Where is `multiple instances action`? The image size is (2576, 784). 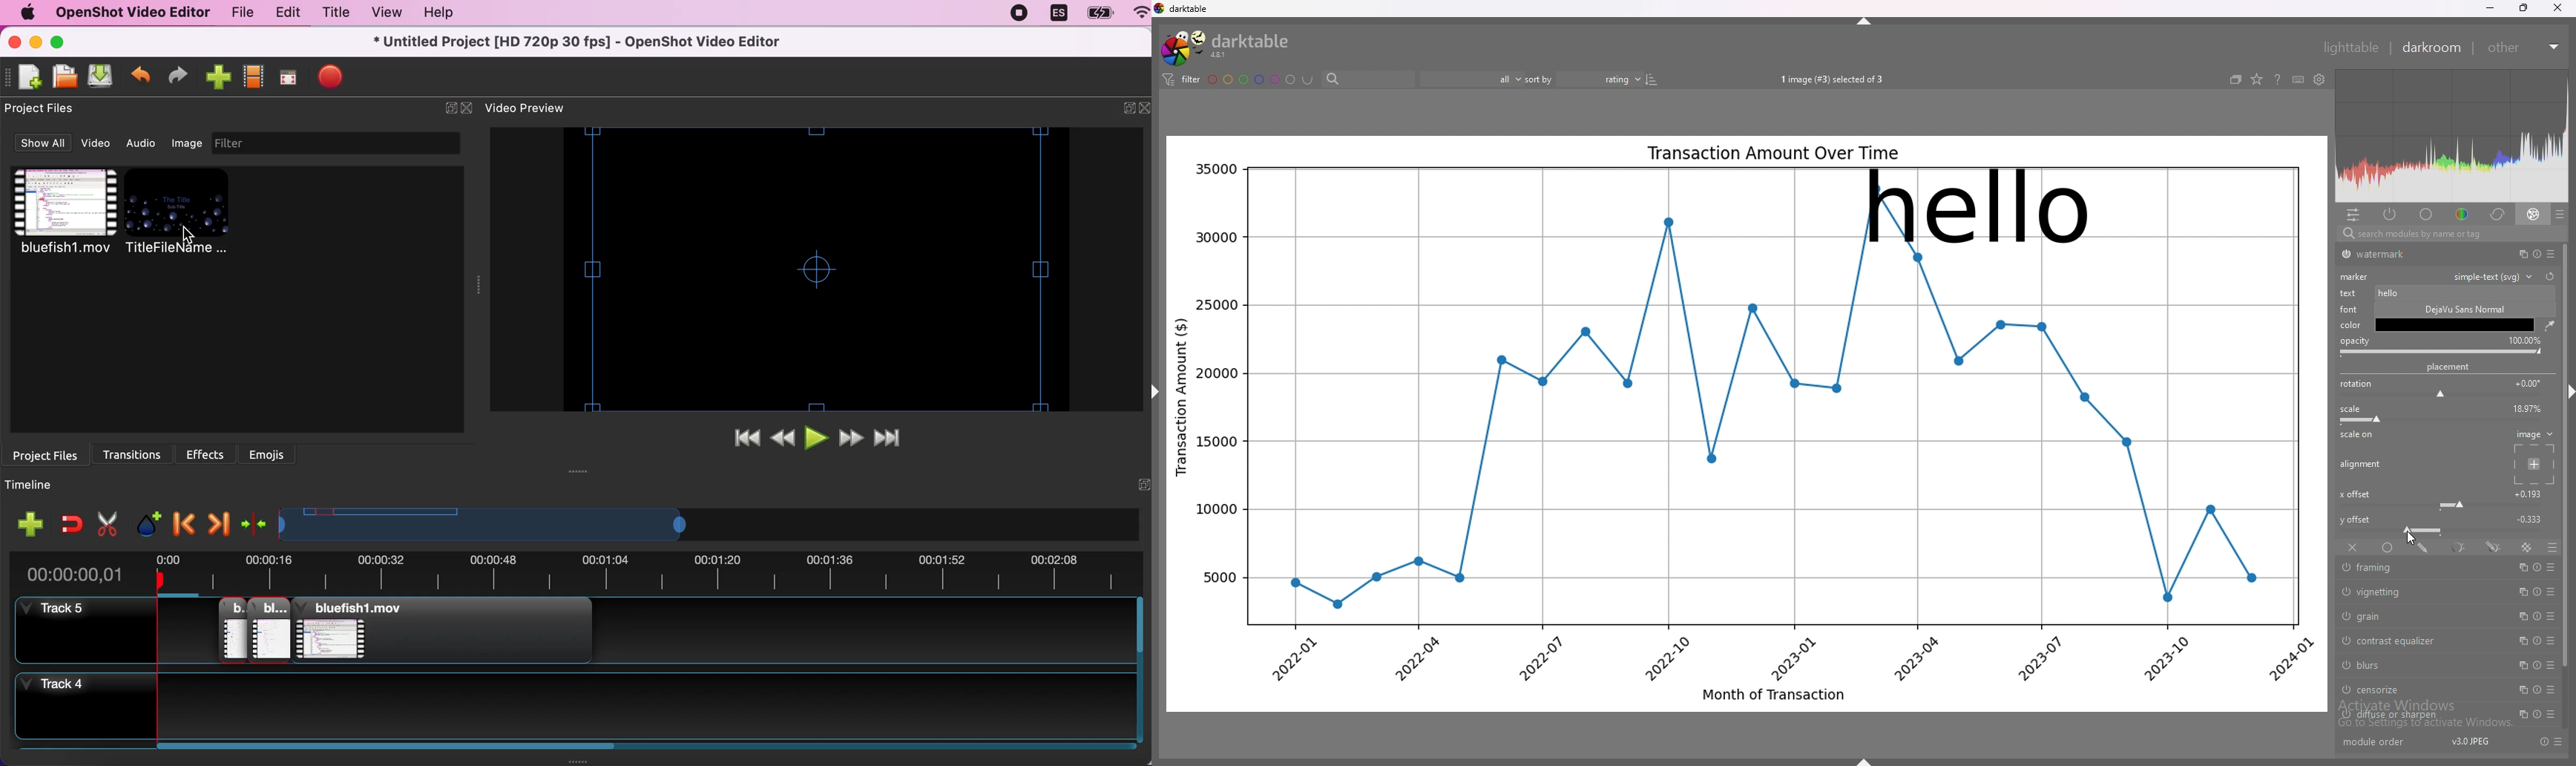
multiple instances action is located at coordinates (2523, 566).